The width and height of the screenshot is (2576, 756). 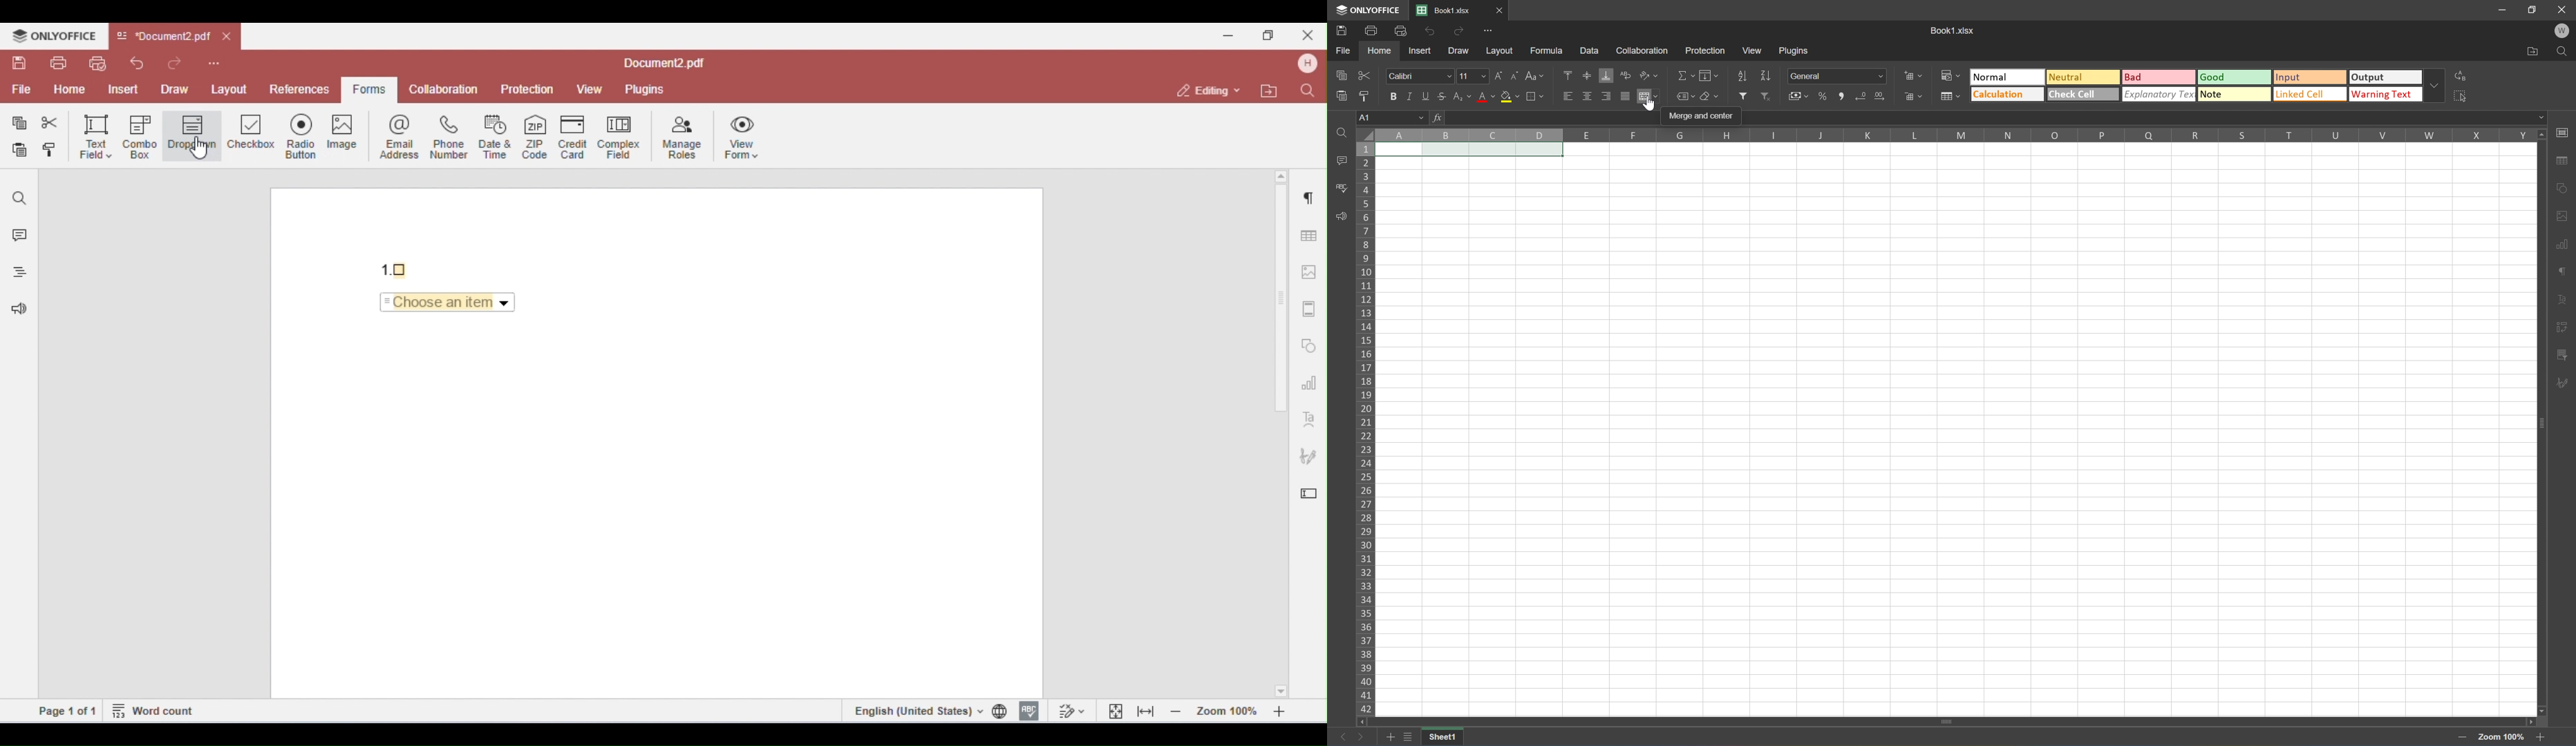 I want to click on Save, so click(x=1339, y=32).